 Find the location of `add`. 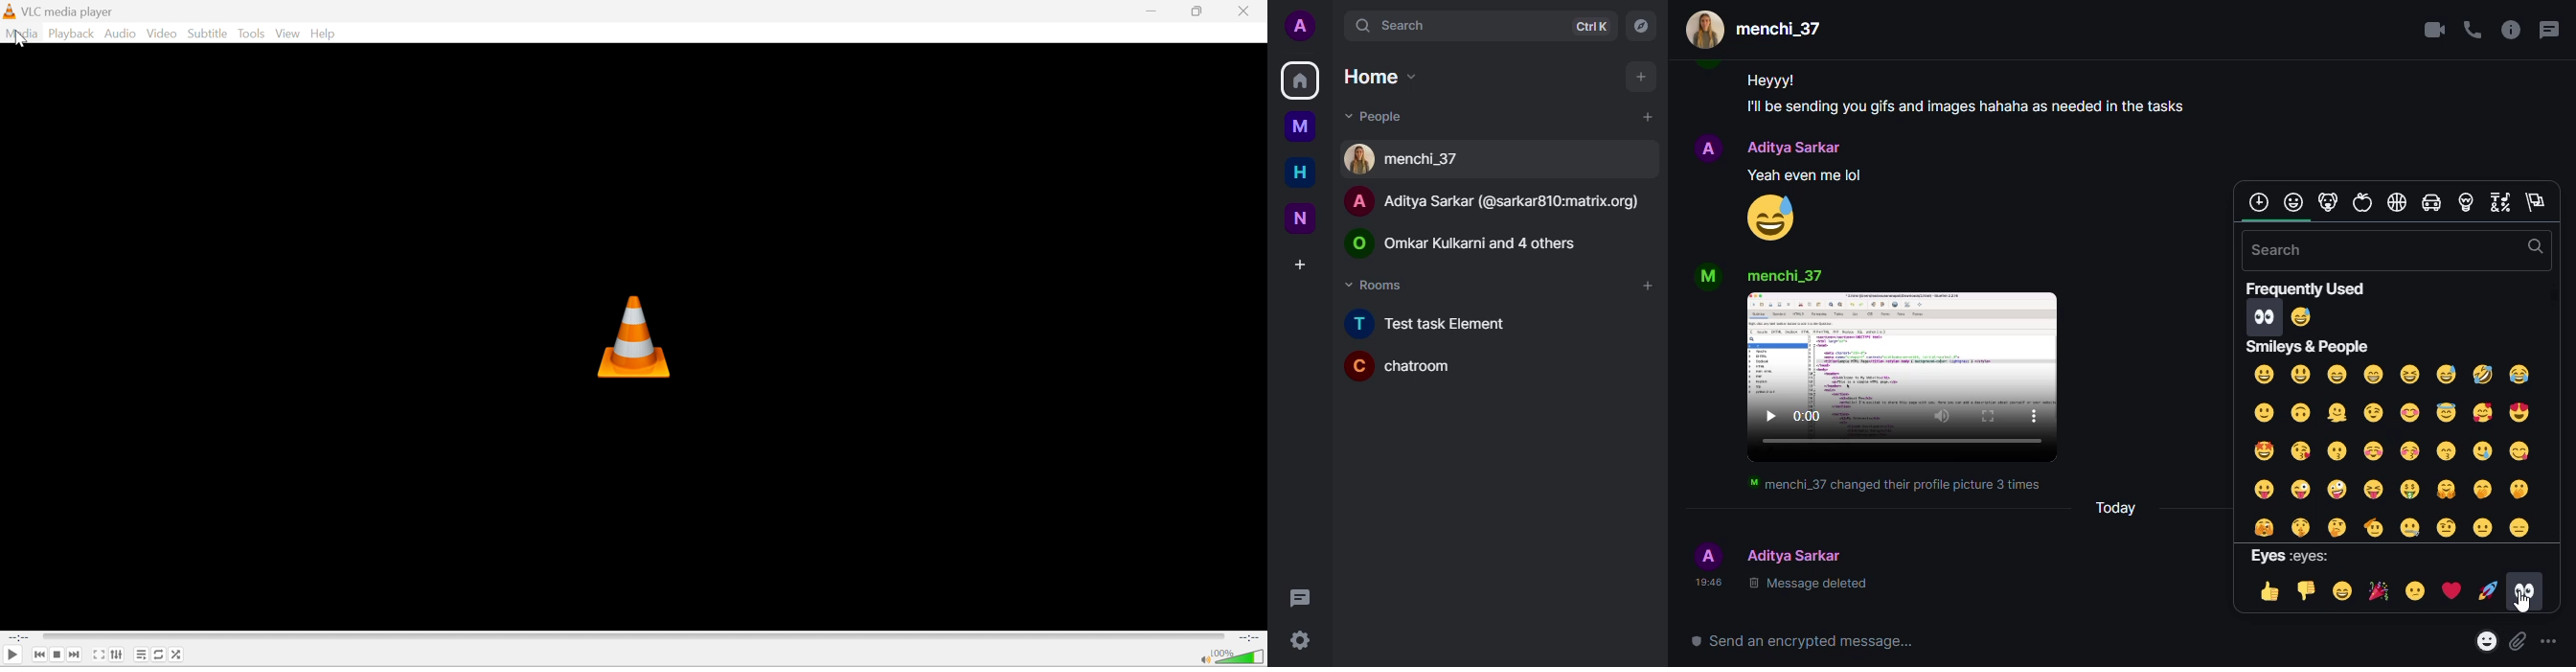

add is located at coordinates (1646, 286).